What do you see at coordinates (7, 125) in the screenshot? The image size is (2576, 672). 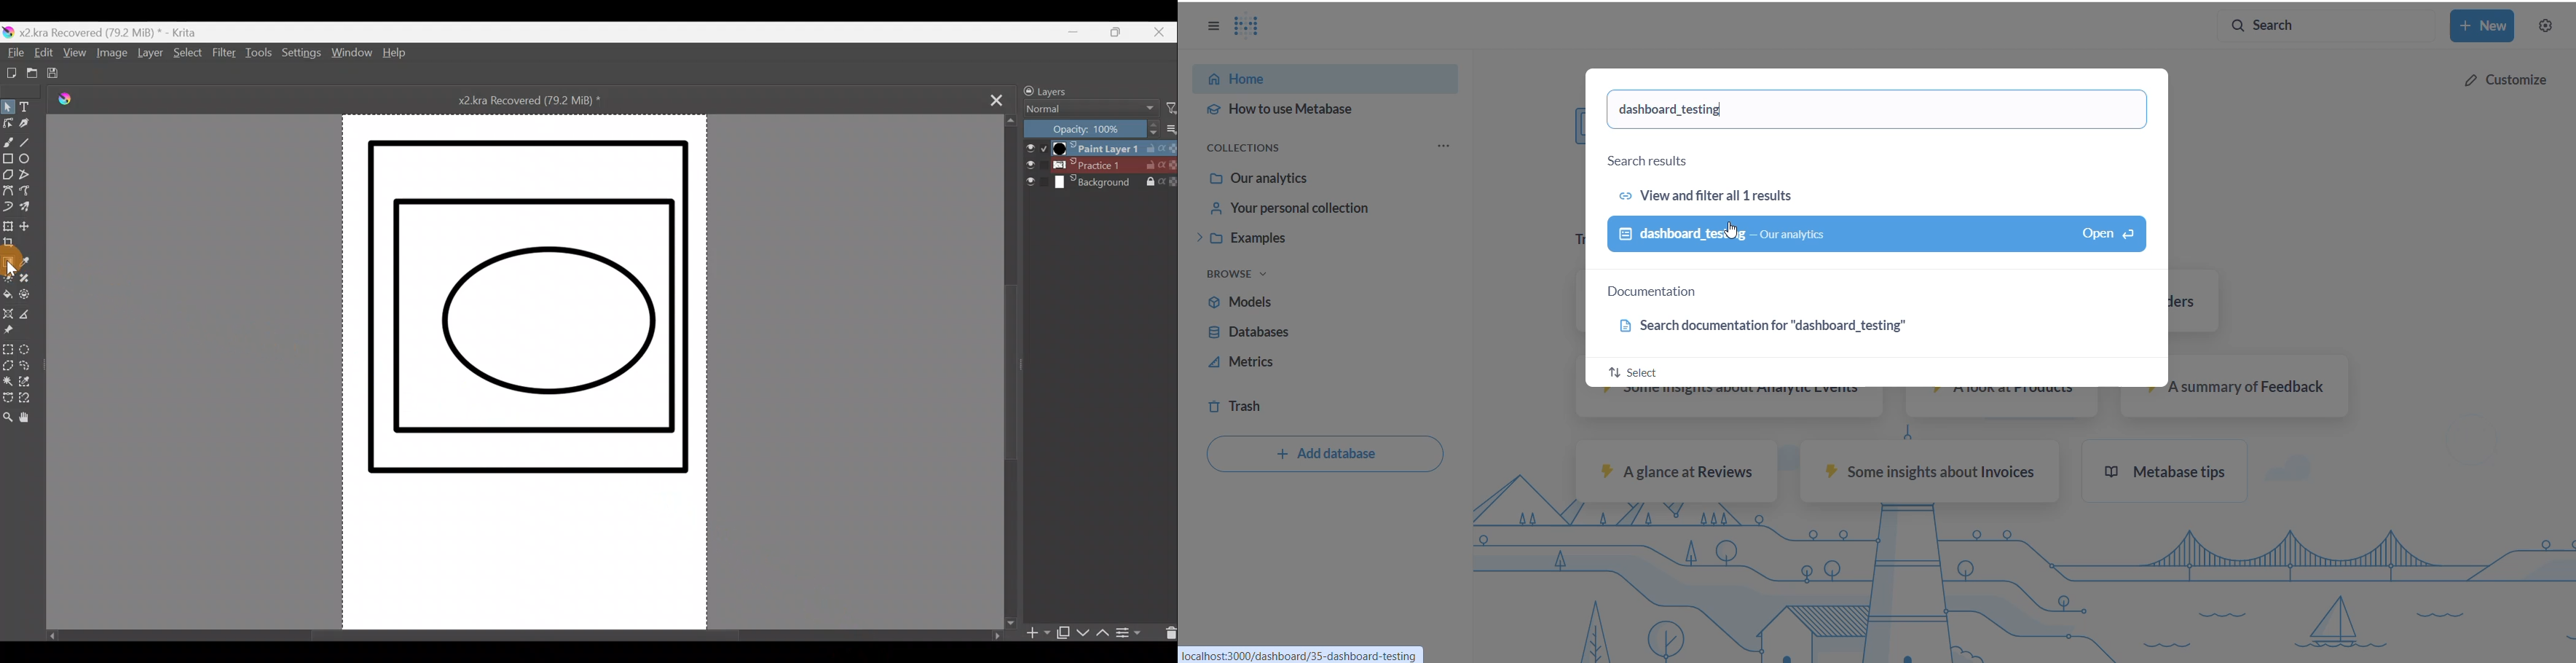 I see `Edit shapes tool` at bounding box center [7, 125].